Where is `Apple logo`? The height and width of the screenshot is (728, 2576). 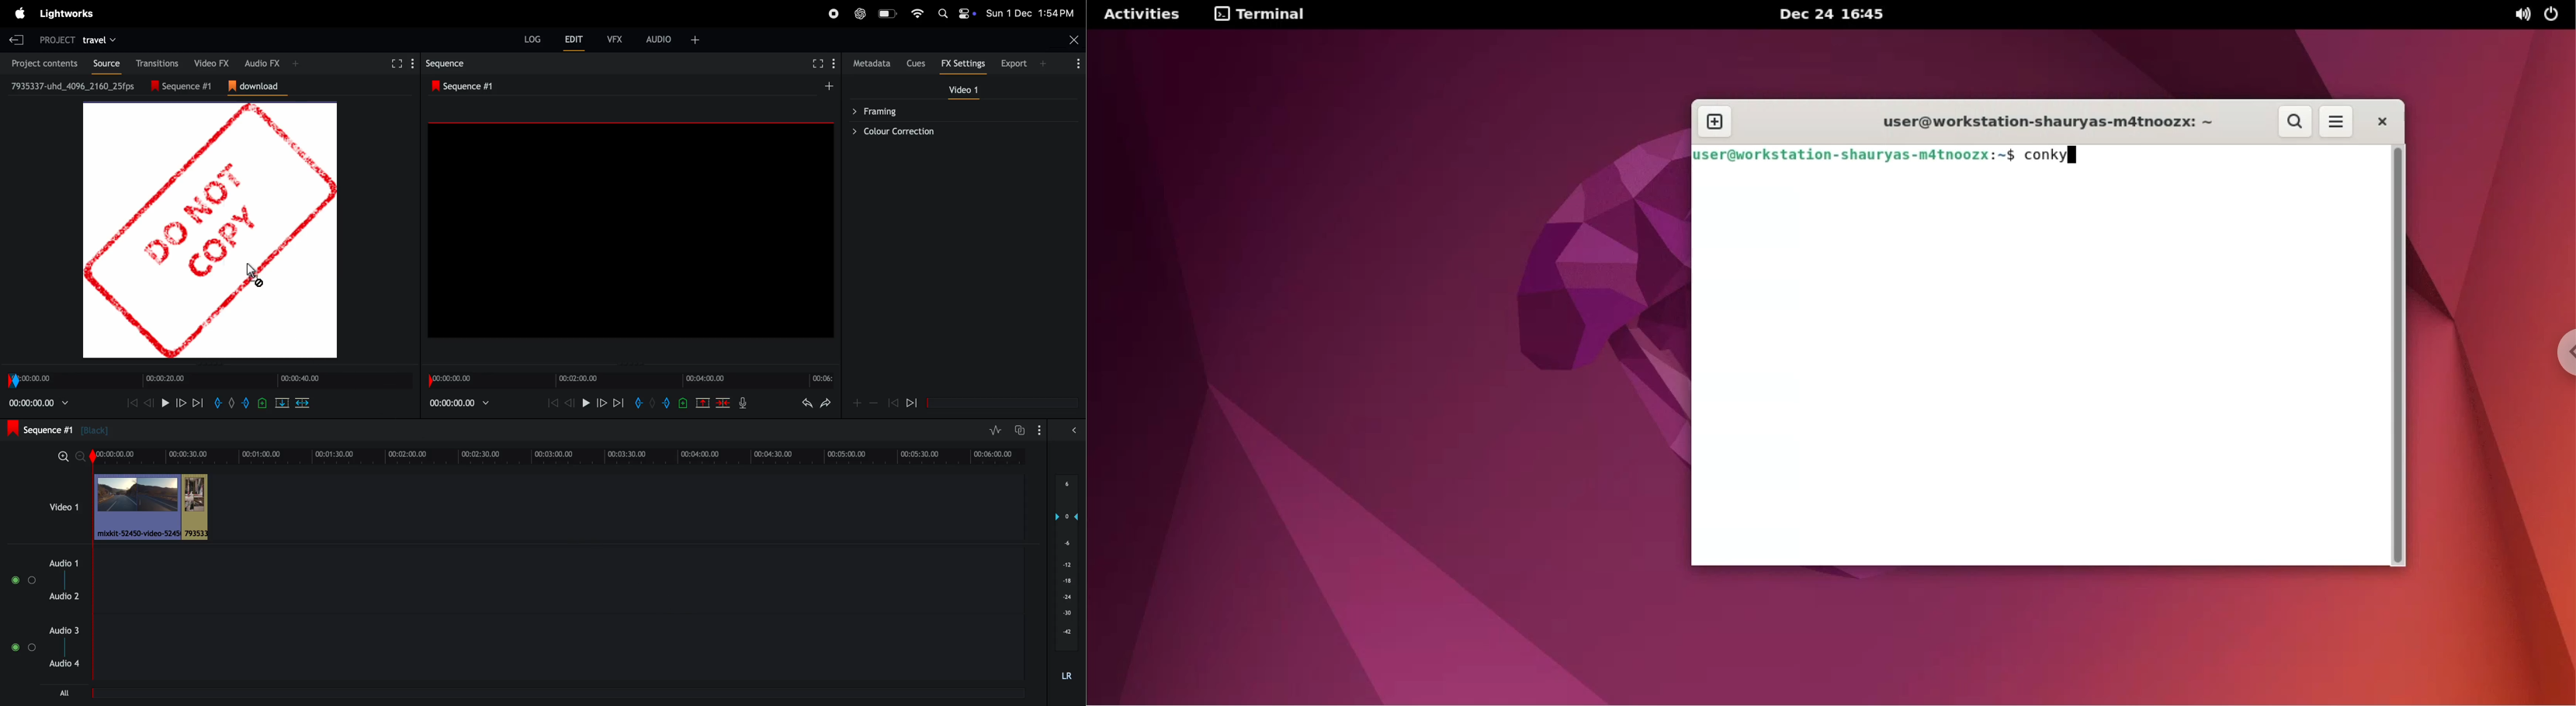 Apple logo is located at coordinates (20, 13).